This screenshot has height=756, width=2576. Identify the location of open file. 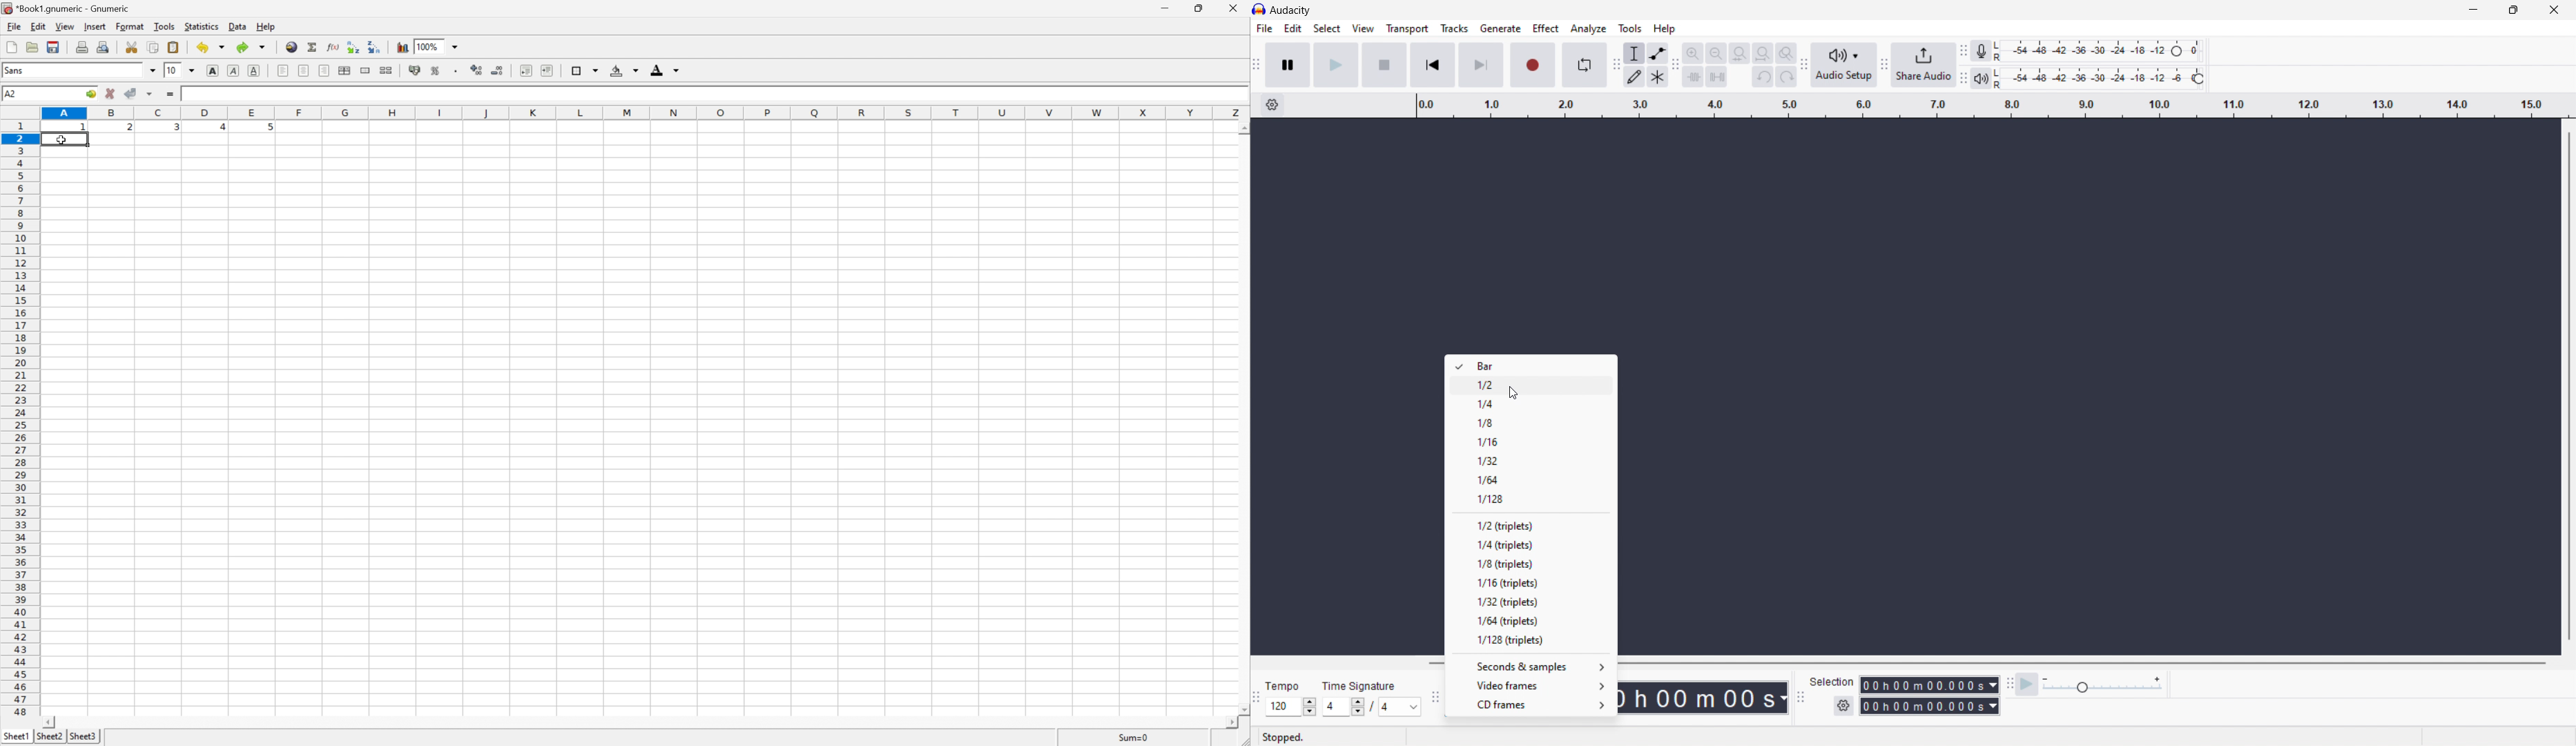
(34, 46).